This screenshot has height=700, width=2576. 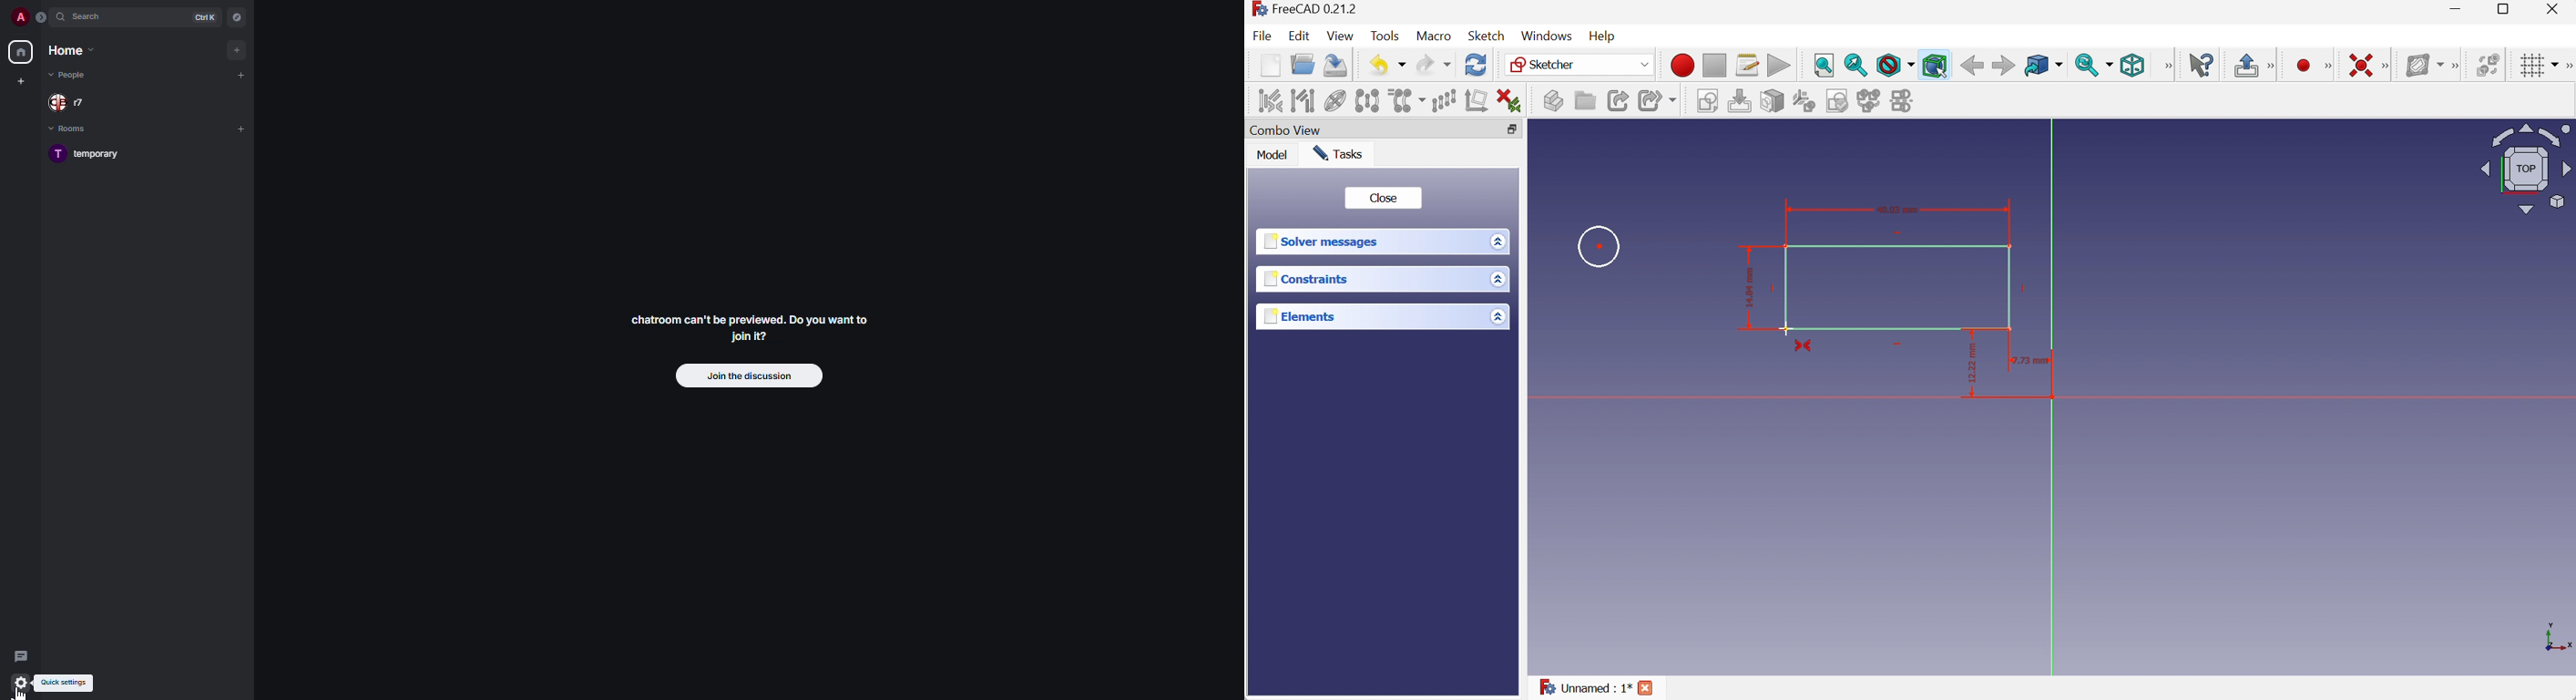 I want to click on Stop macro recording, so click(x=1713, y=65).